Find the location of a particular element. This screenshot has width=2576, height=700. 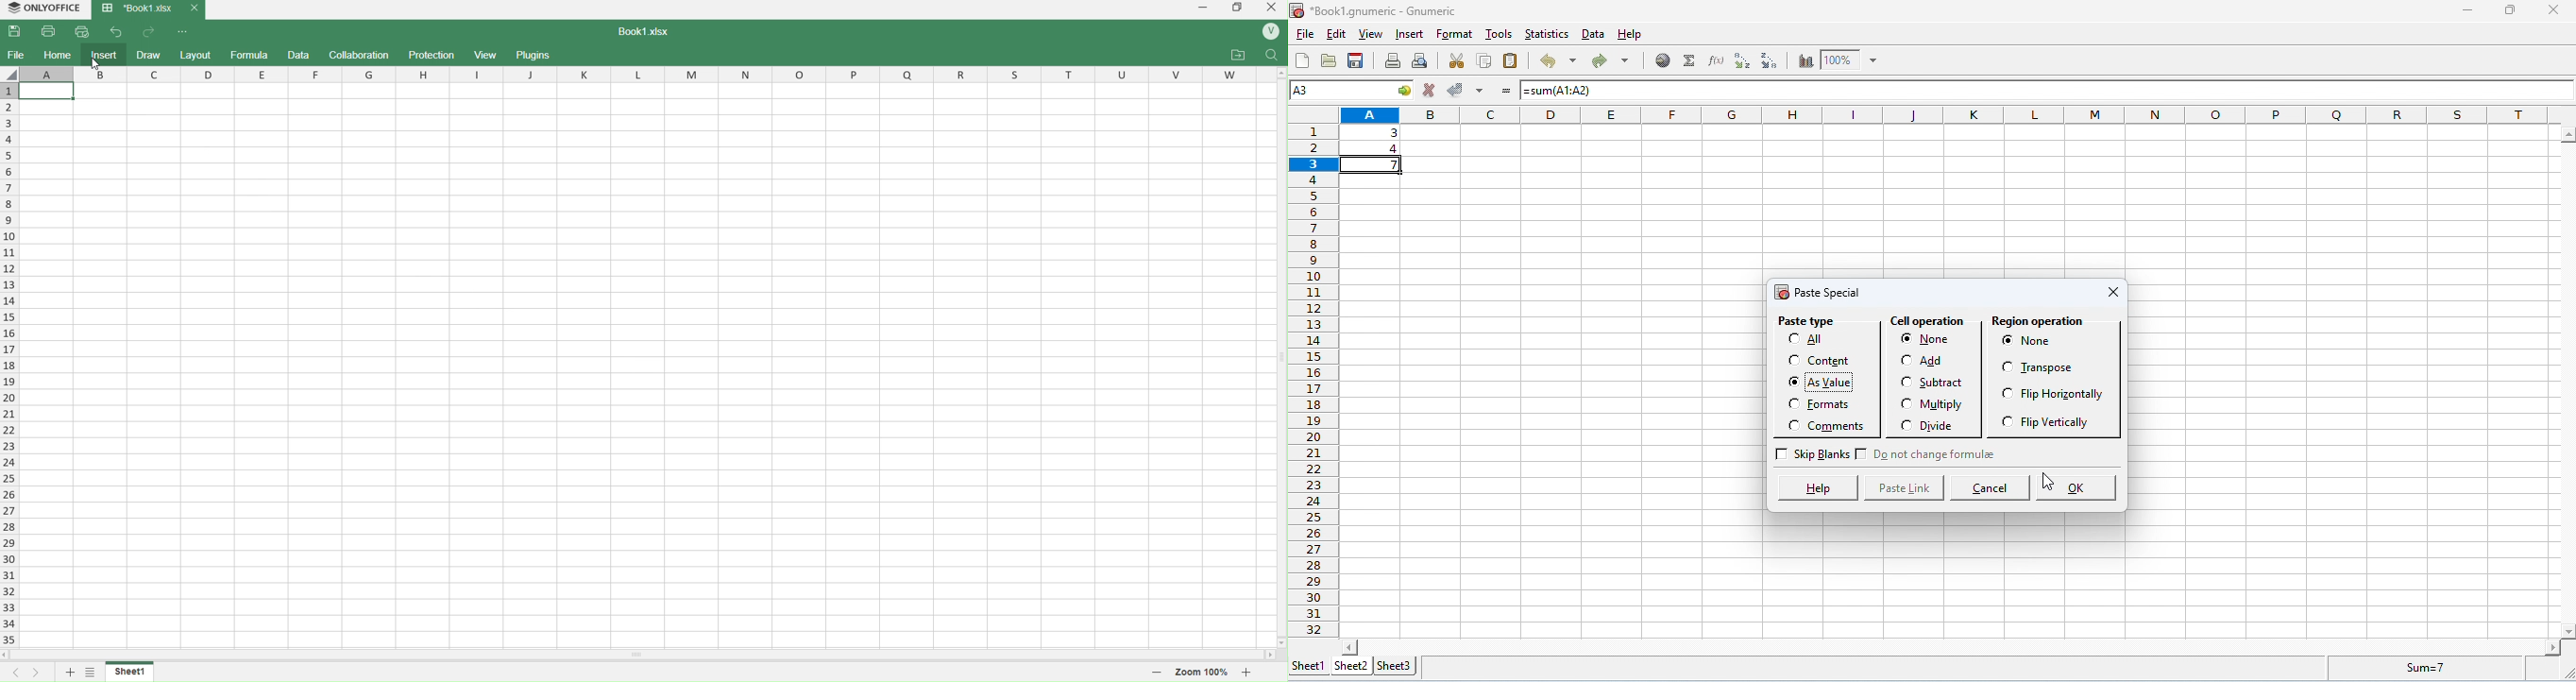

sheet 1 is located at coordinates (1307, 664).